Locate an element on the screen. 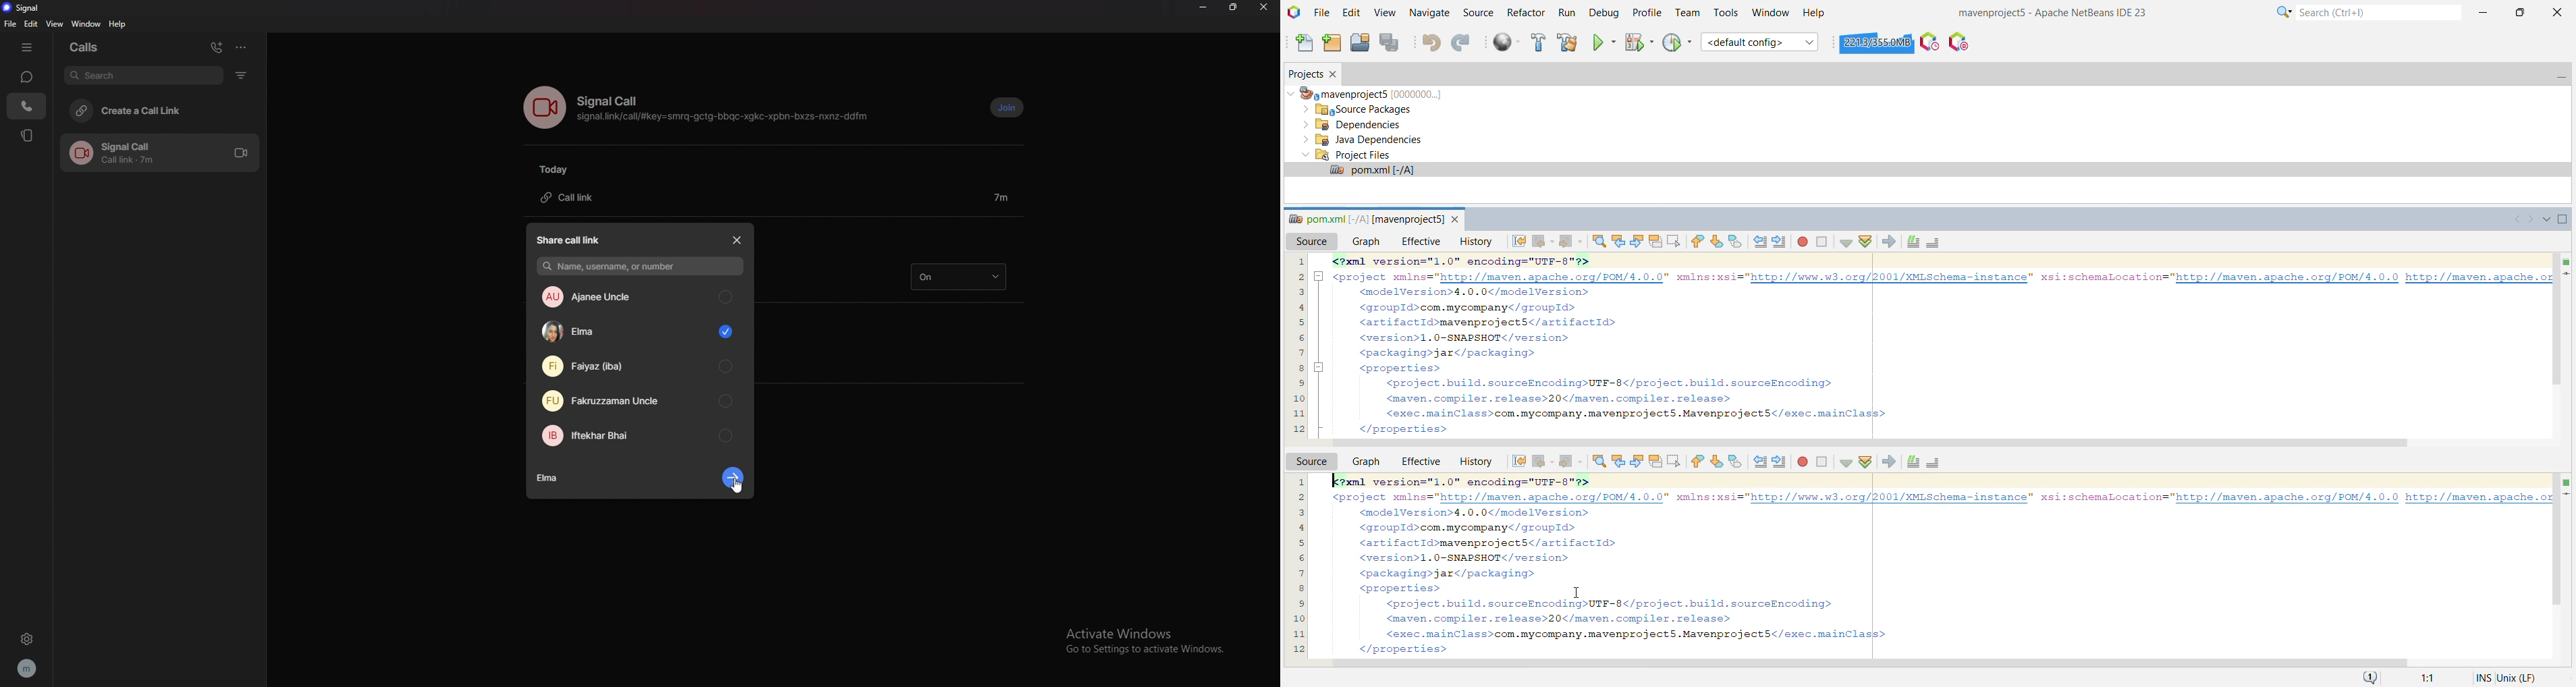 This screenshot has width=2576, height=700. Validate XML is located at coordinates (1865, 242).